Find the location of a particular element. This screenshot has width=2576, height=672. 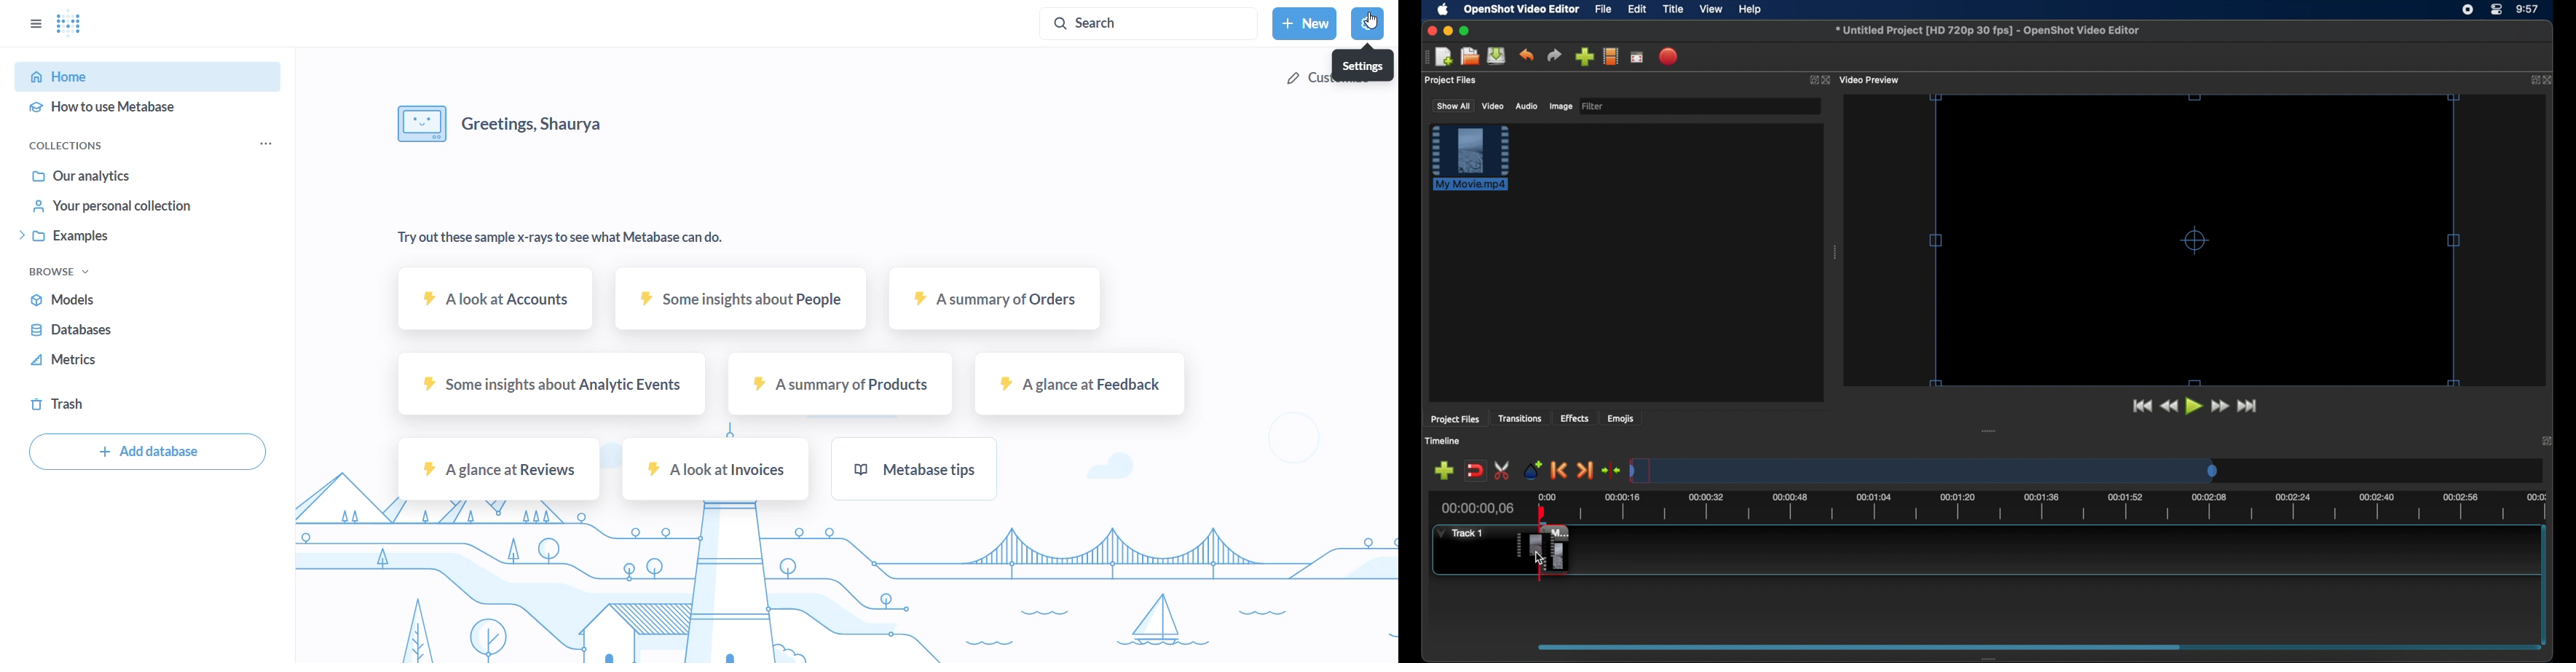

expand is located at coordinates (1812, 80).